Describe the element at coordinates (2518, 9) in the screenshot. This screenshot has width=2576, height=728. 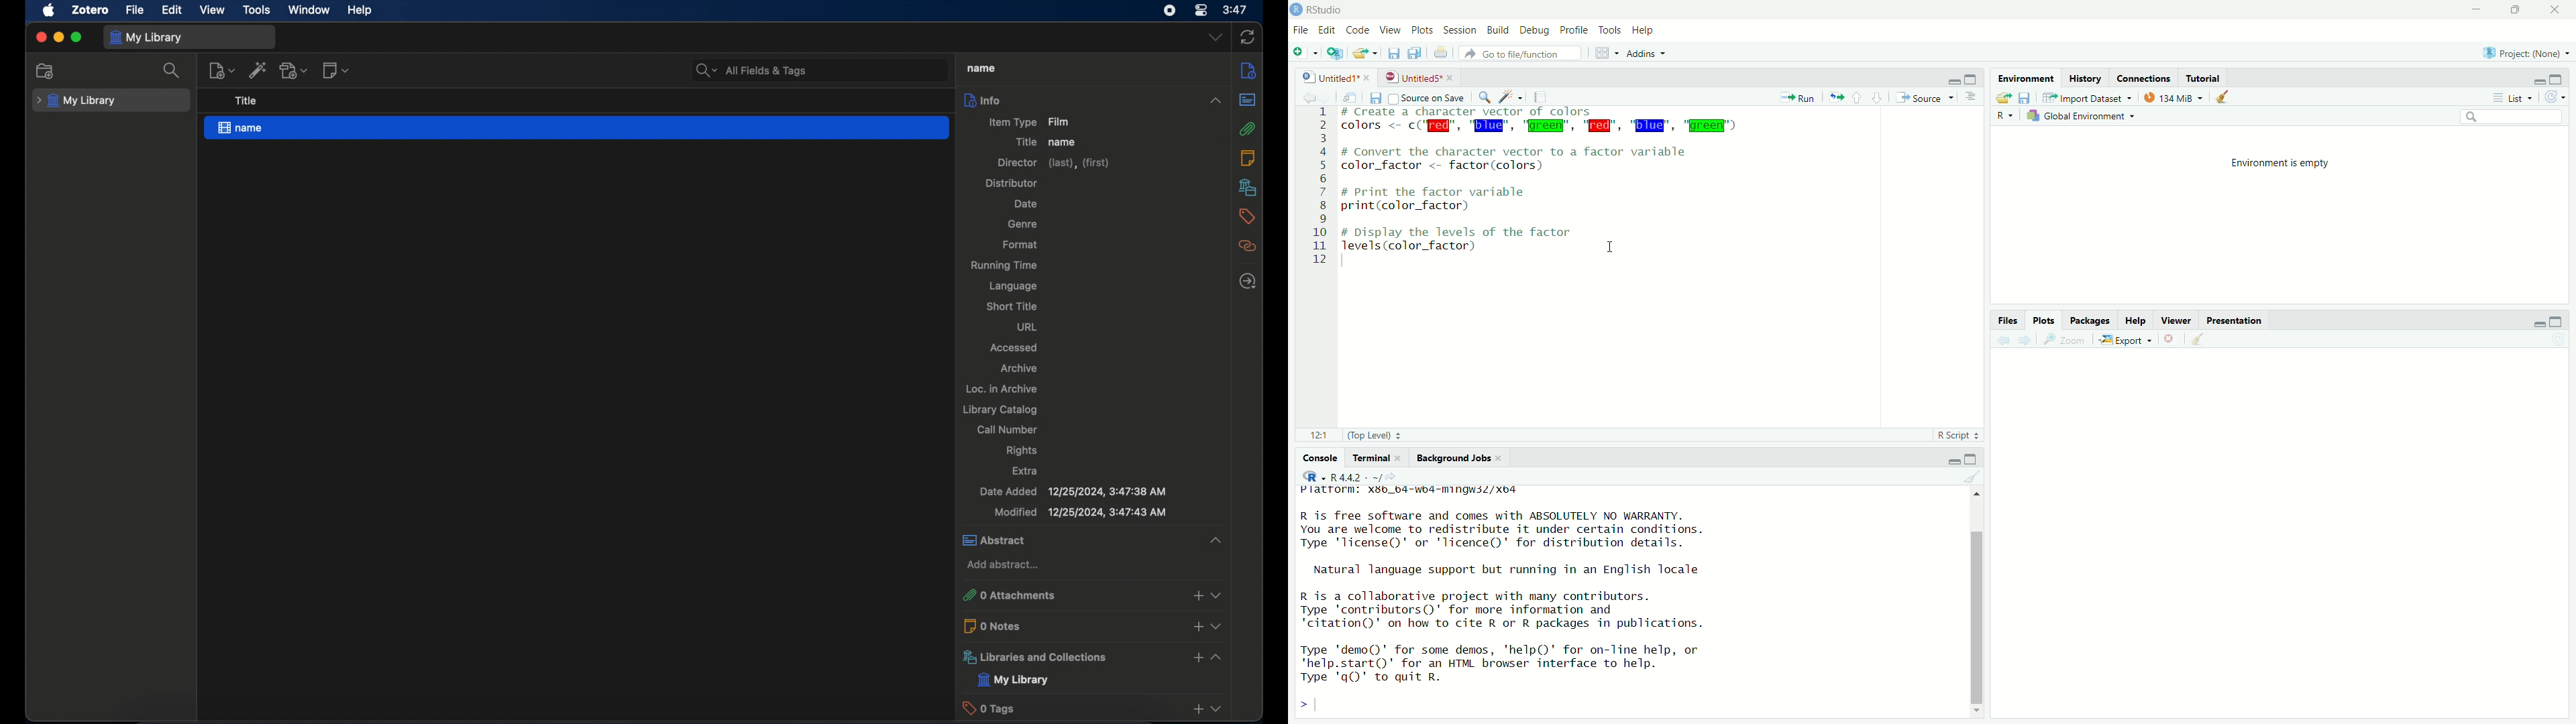
I see `maximize` at that location.